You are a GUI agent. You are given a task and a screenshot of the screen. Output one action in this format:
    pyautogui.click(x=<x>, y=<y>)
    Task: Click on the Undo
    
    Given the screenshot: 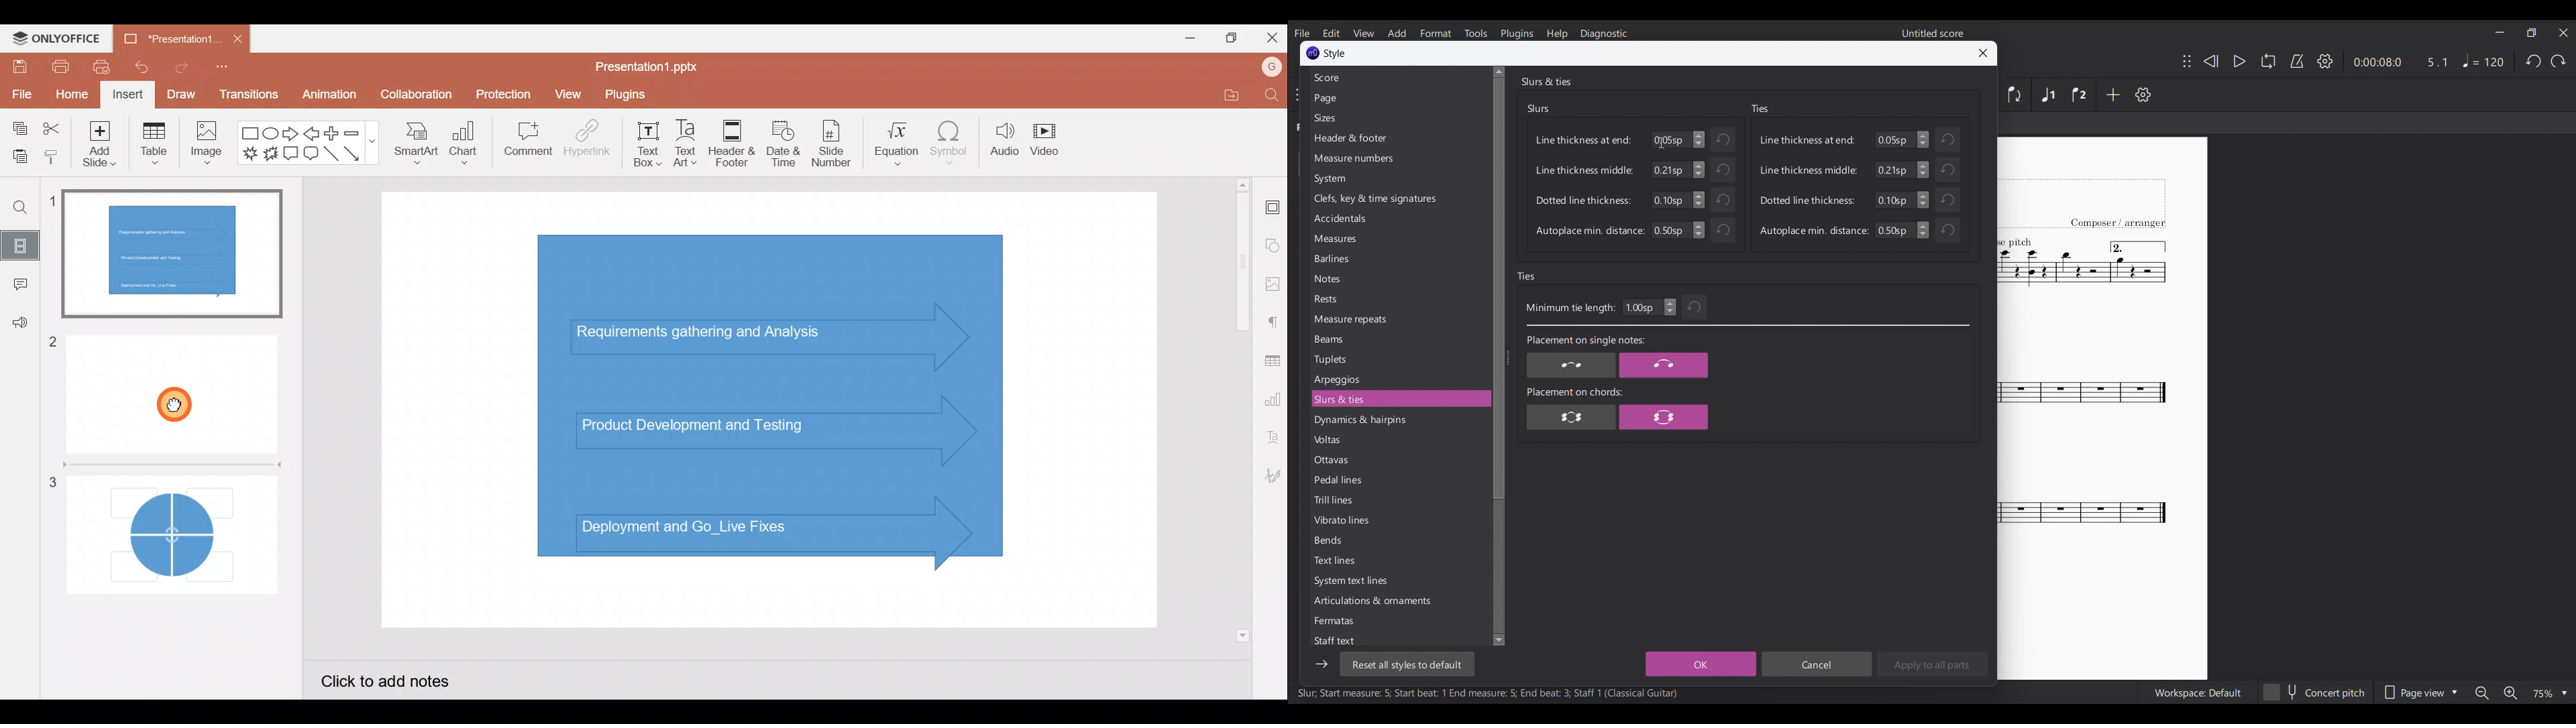 What is the action you would take?
    pyautogui.click(x=2533, y=61)
    